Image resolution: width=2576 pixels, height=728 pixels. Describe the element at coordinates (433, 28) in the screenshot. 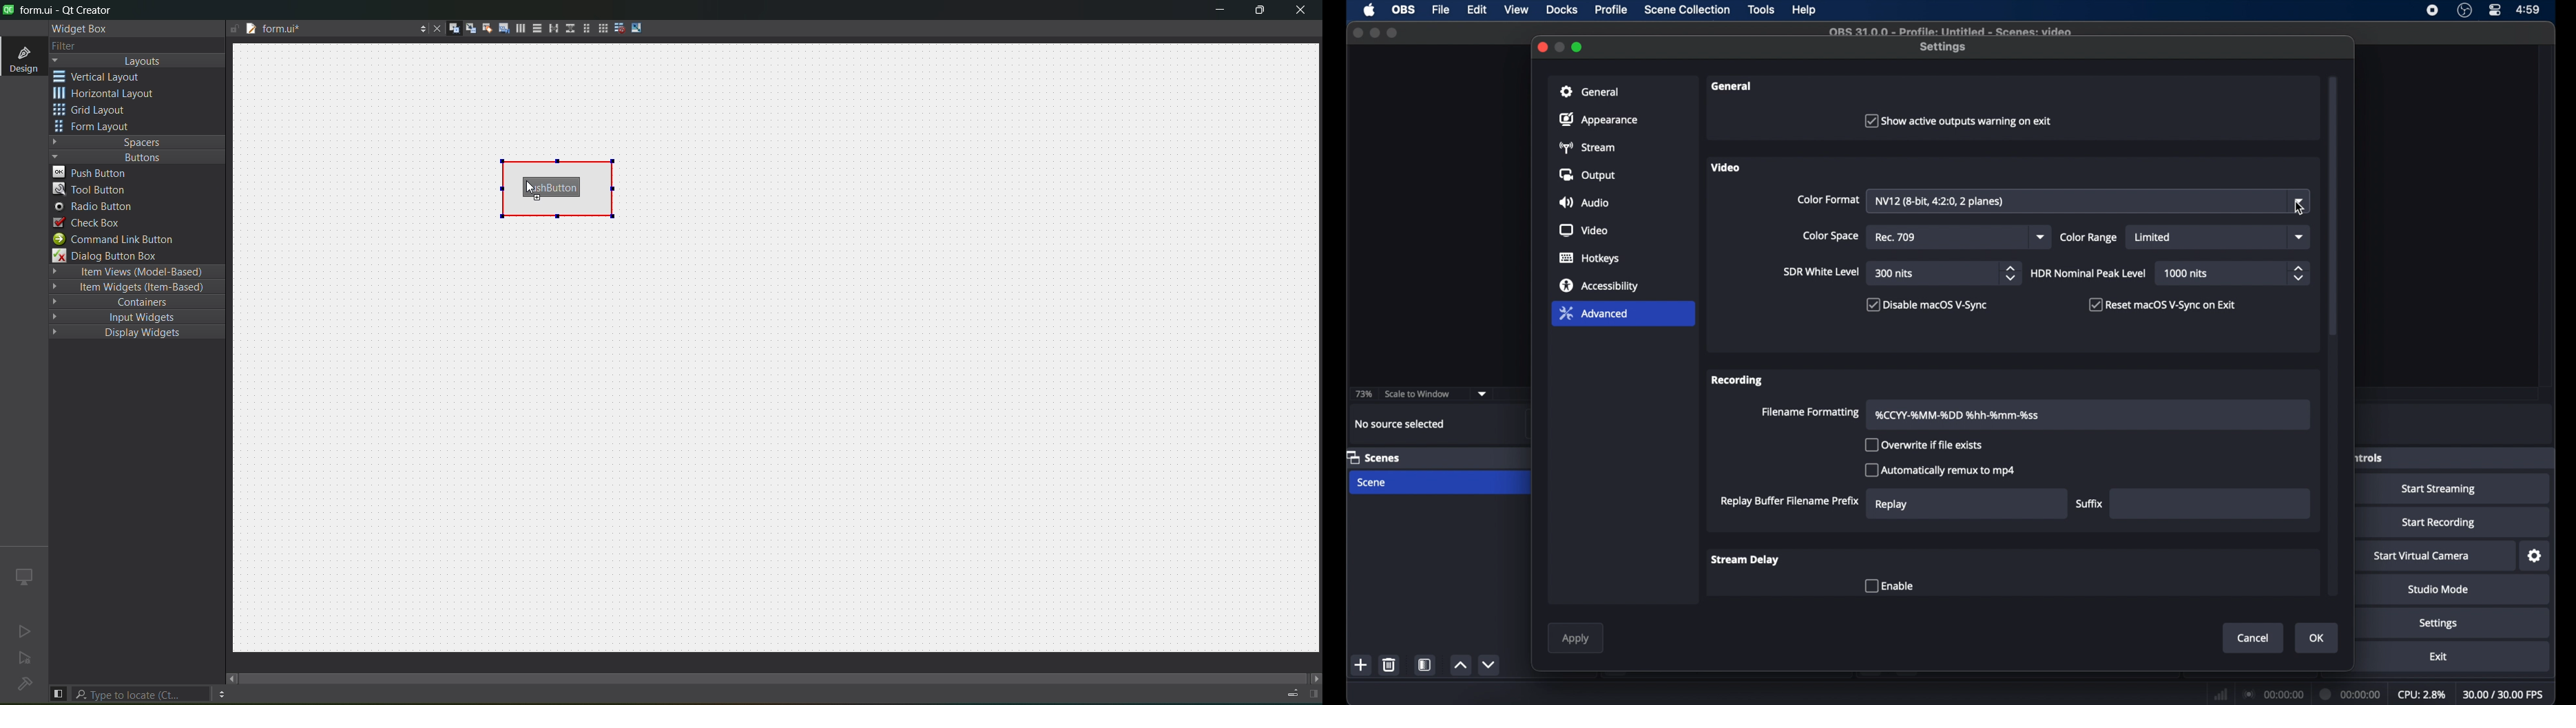

I see `close tab` at that location.